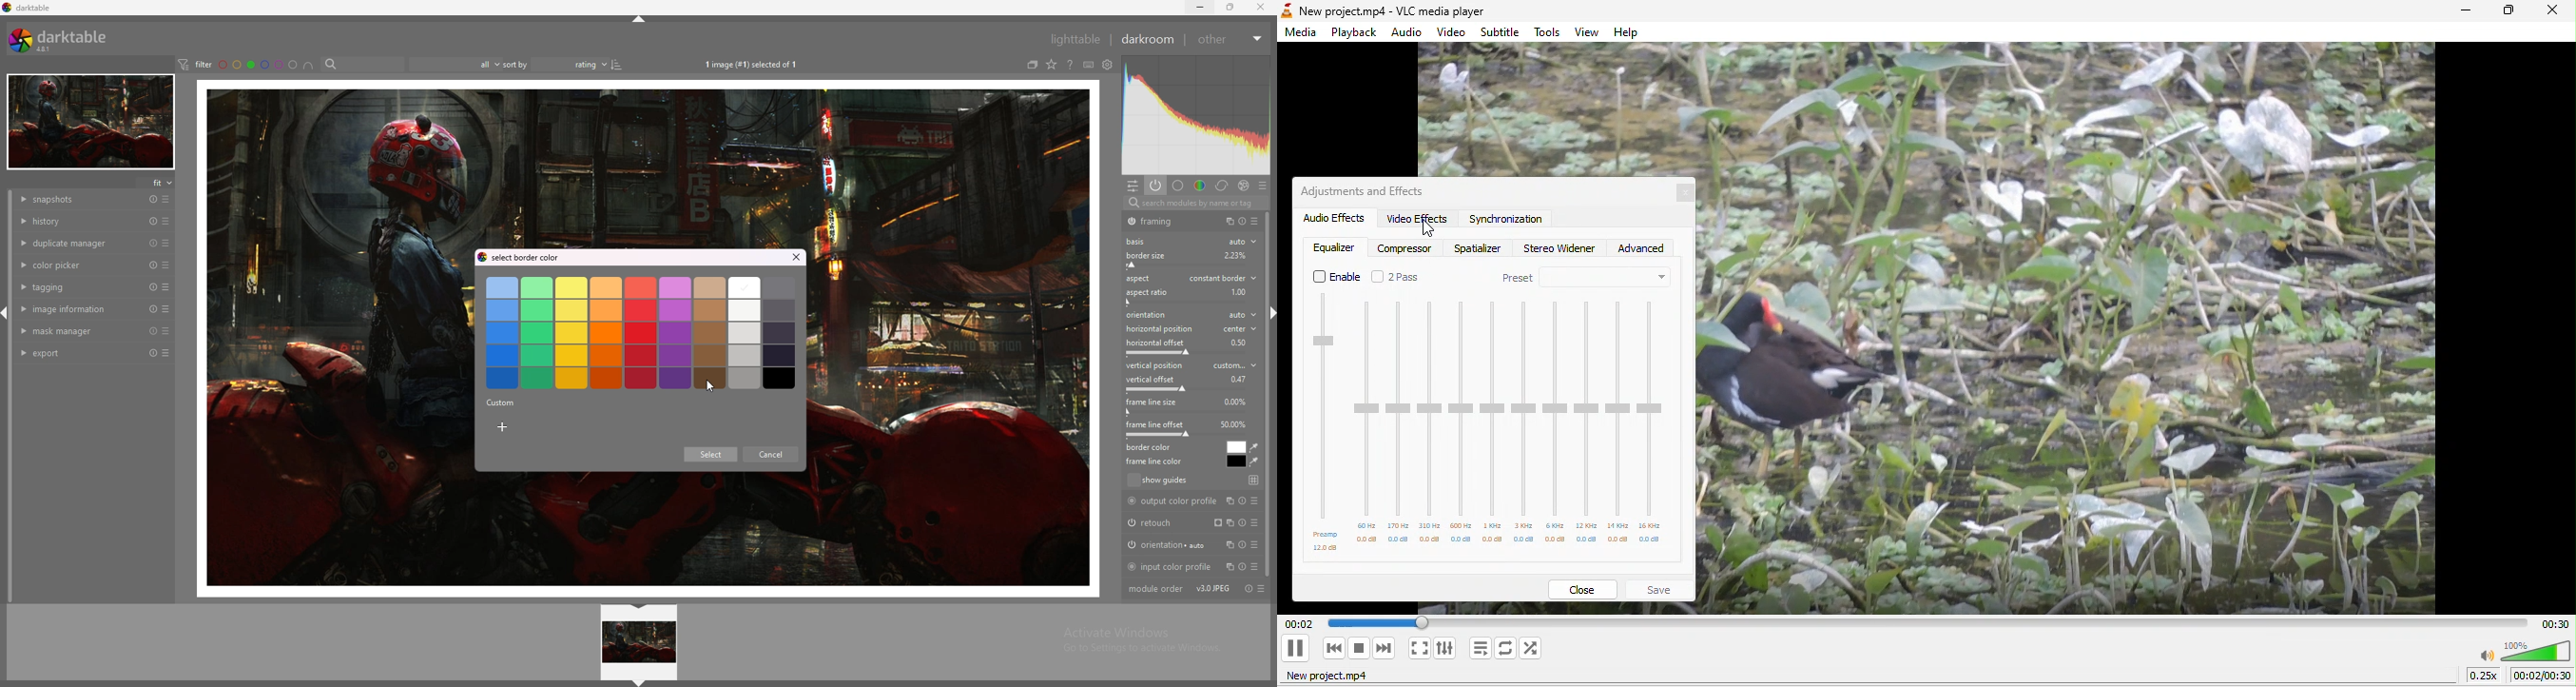 This screenshot has height=700, width=2576. What do you see at coordinates (1186, 413) in the screenshot?
I see `frame line size bar` at bounding box center [1186, 413].